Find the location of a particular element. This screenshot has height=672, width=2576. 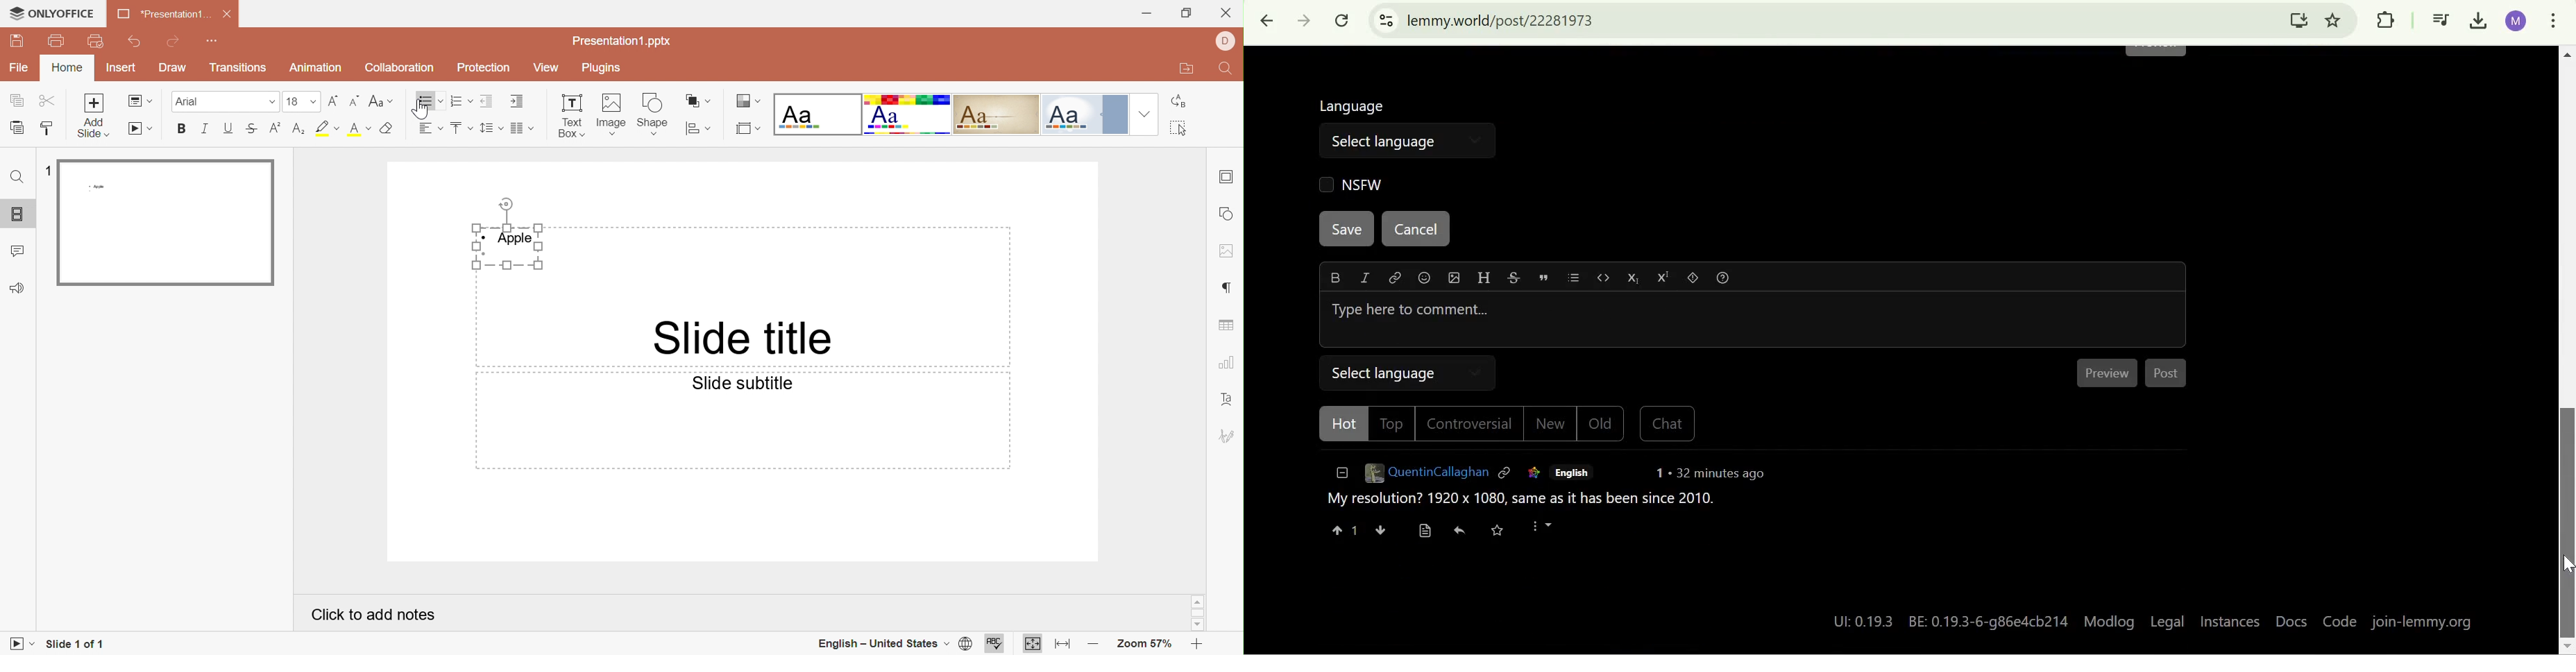

Fit to width is located at coordinates (1066, 645).